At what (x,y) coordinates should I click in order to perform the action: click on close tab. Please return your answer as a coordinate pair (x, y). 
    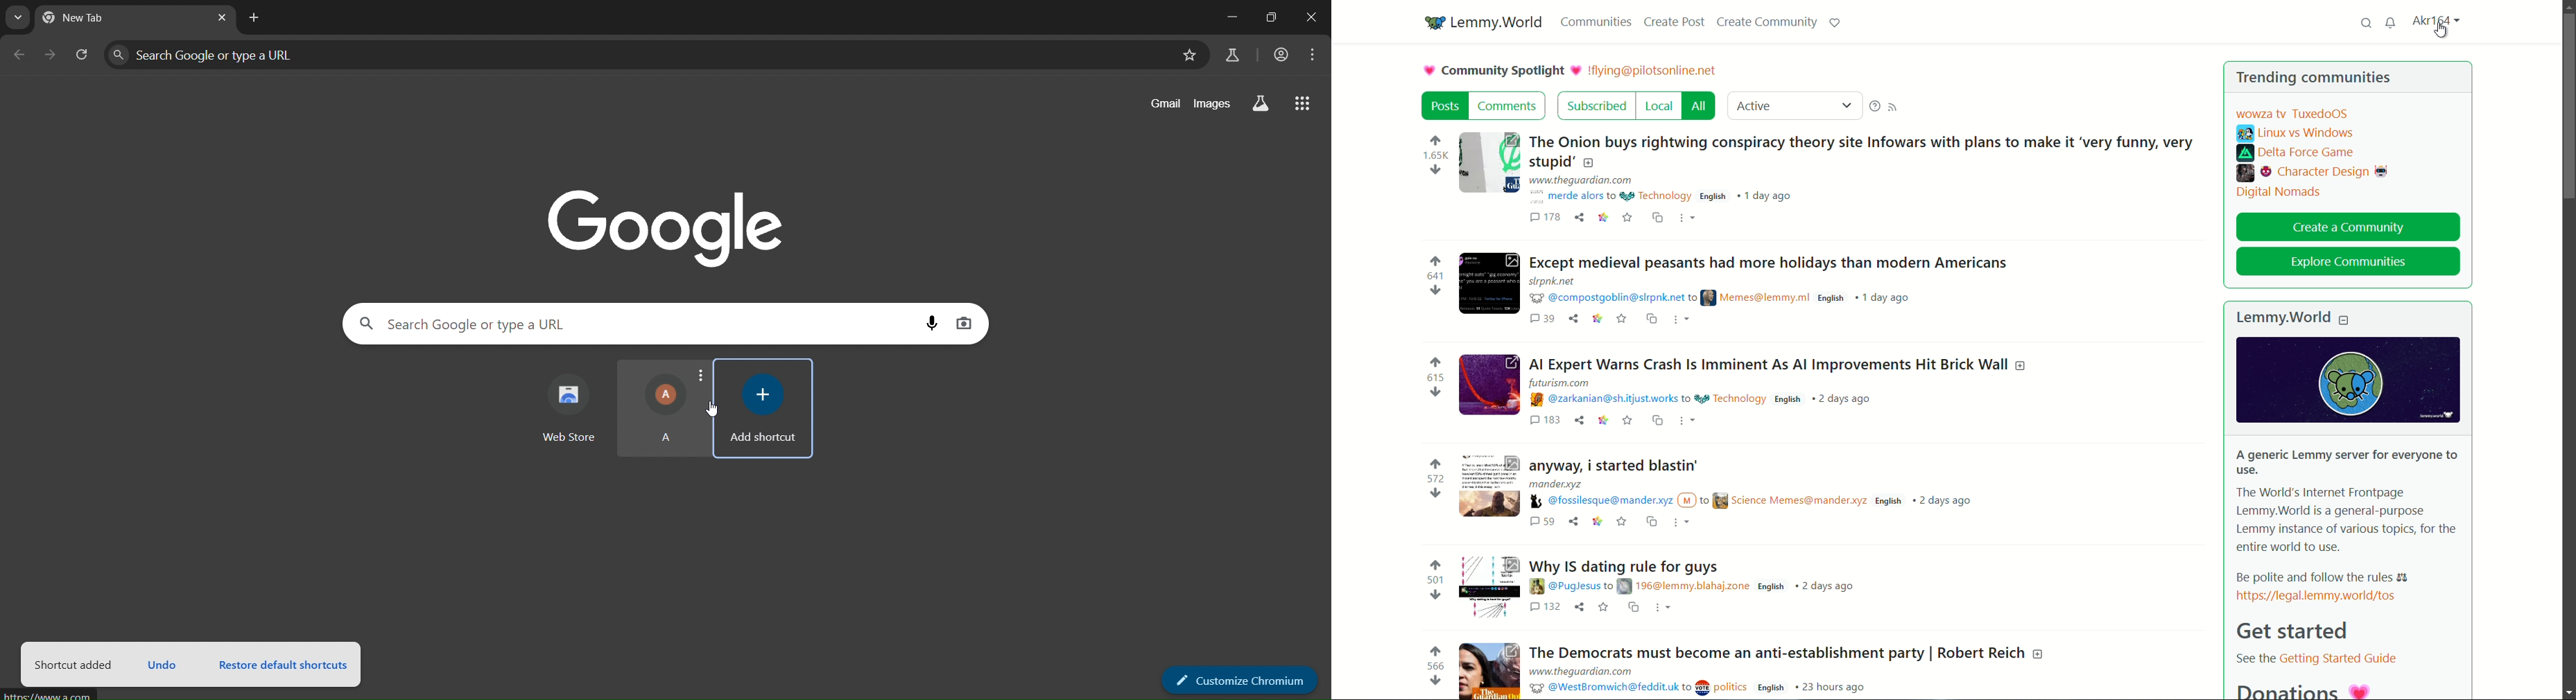
    Looking at the image, I should click on (223, 19).